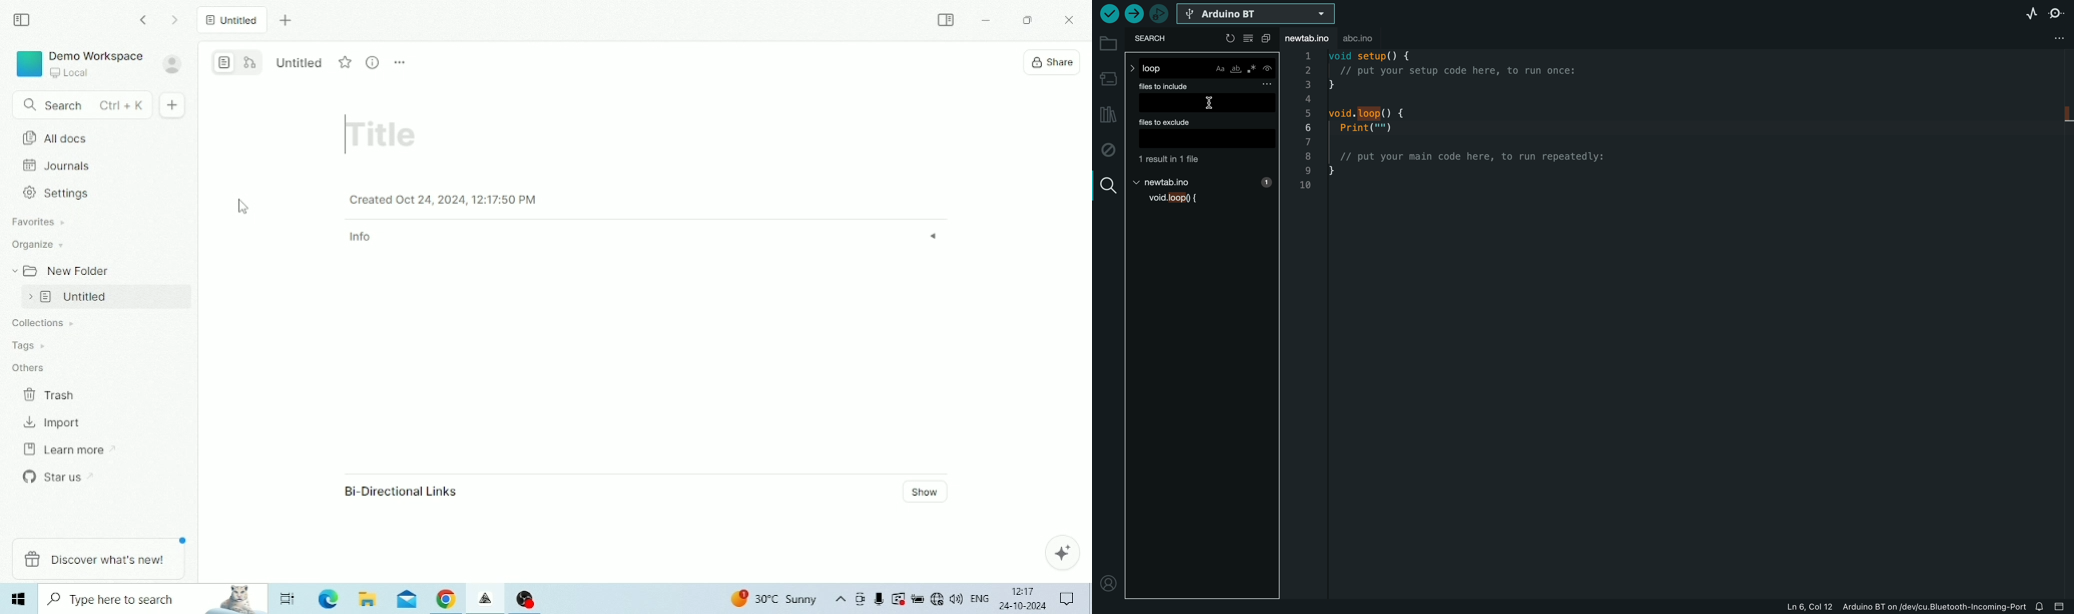  I want to click on Untitled, so click(233, 19).